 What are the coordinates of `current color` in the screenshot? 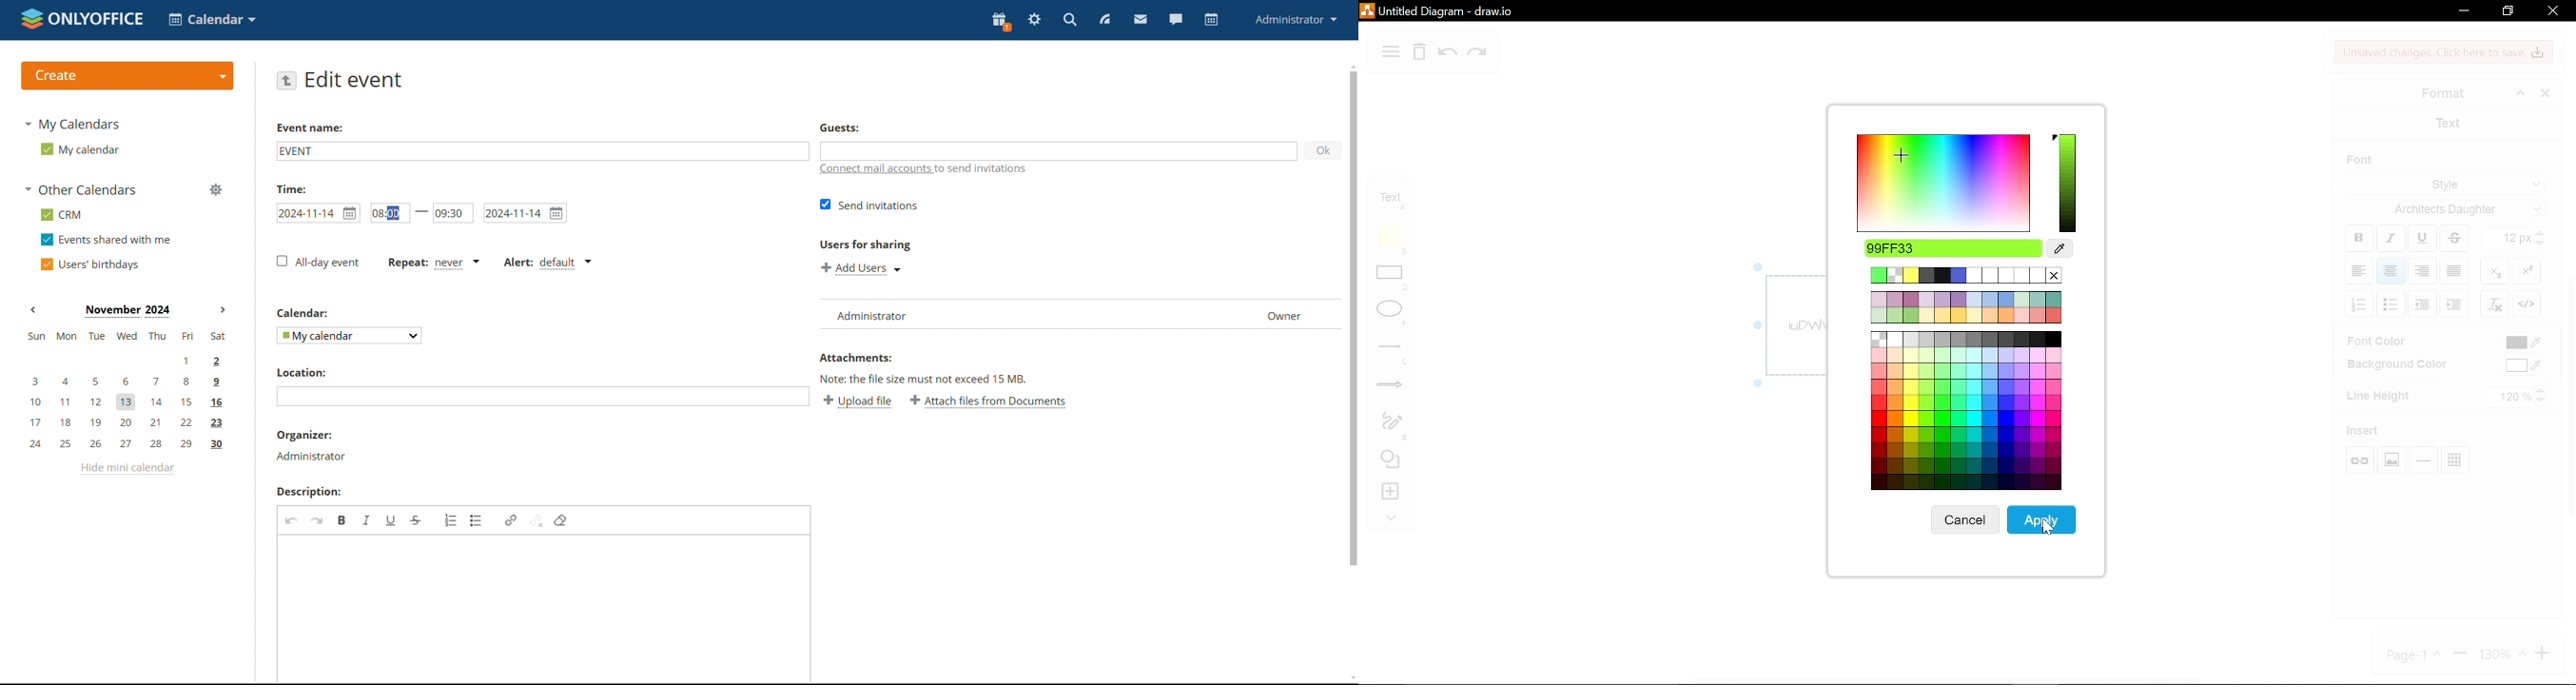 It's located at (1969, 277).